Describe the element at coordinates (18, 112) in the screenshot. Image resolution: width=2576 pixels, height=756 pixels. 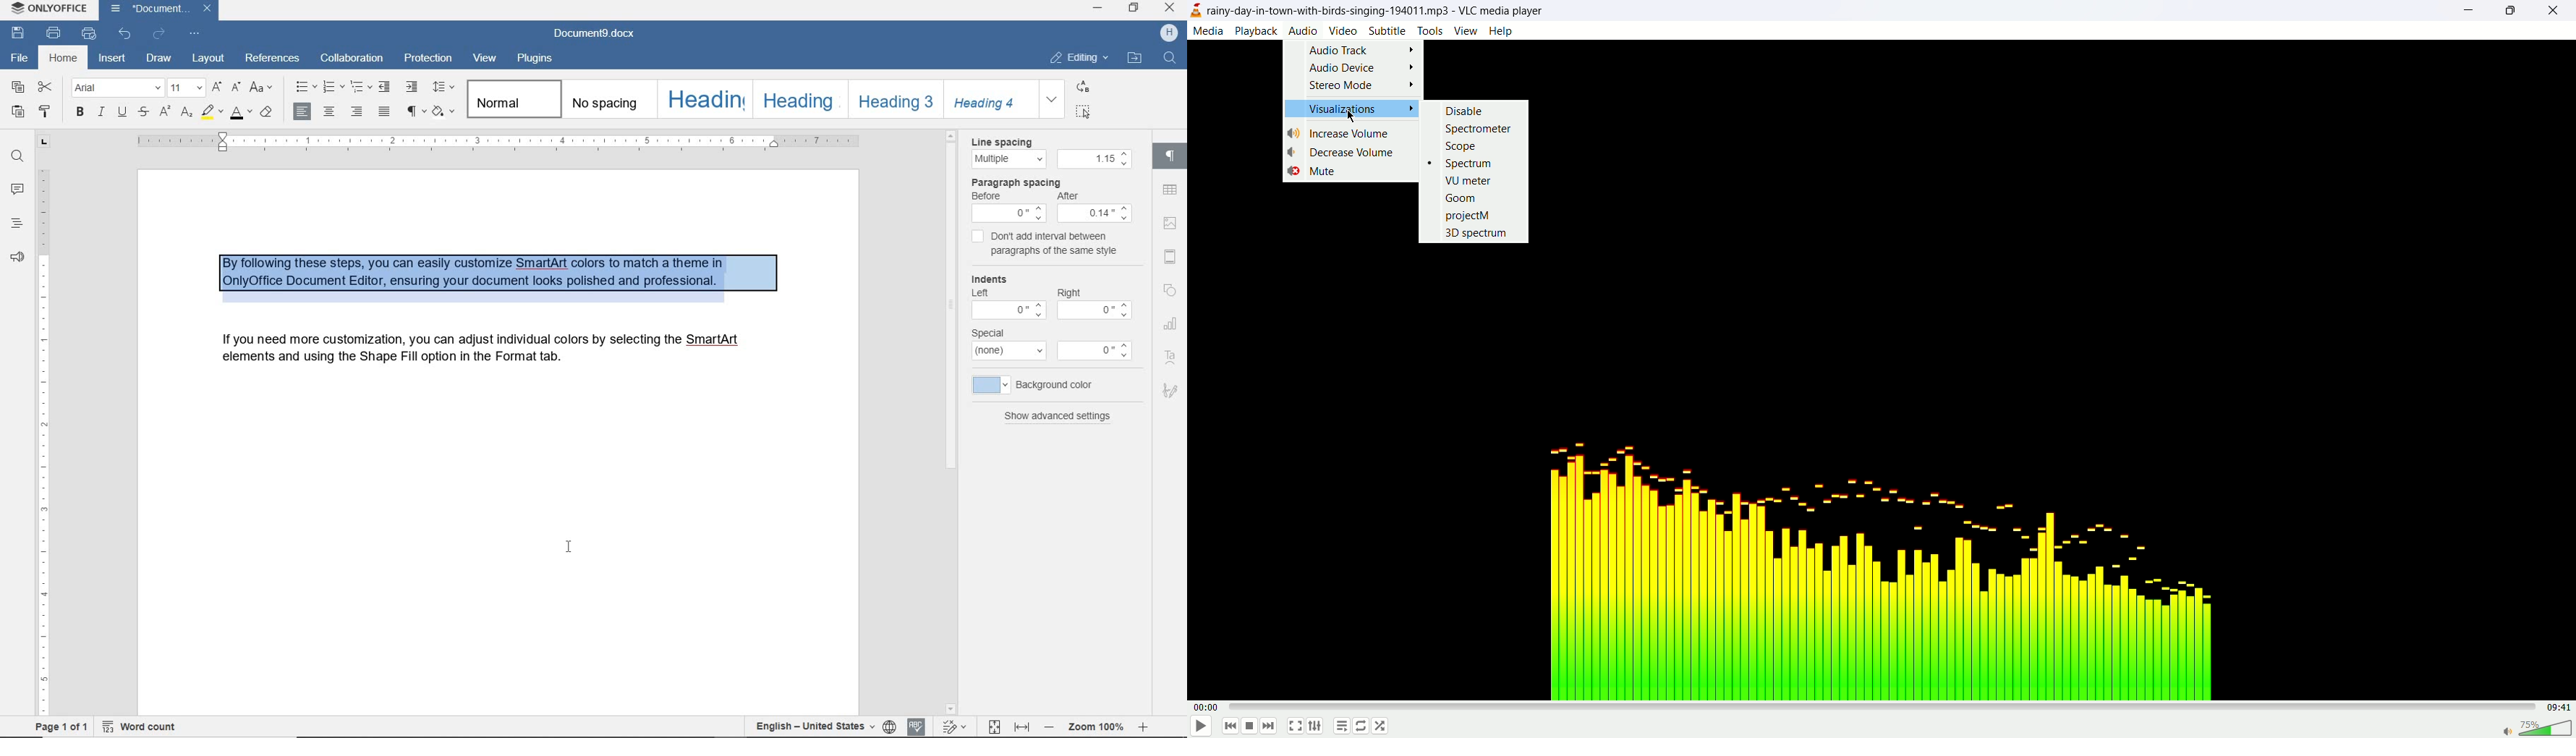
I see `paste` at that location.